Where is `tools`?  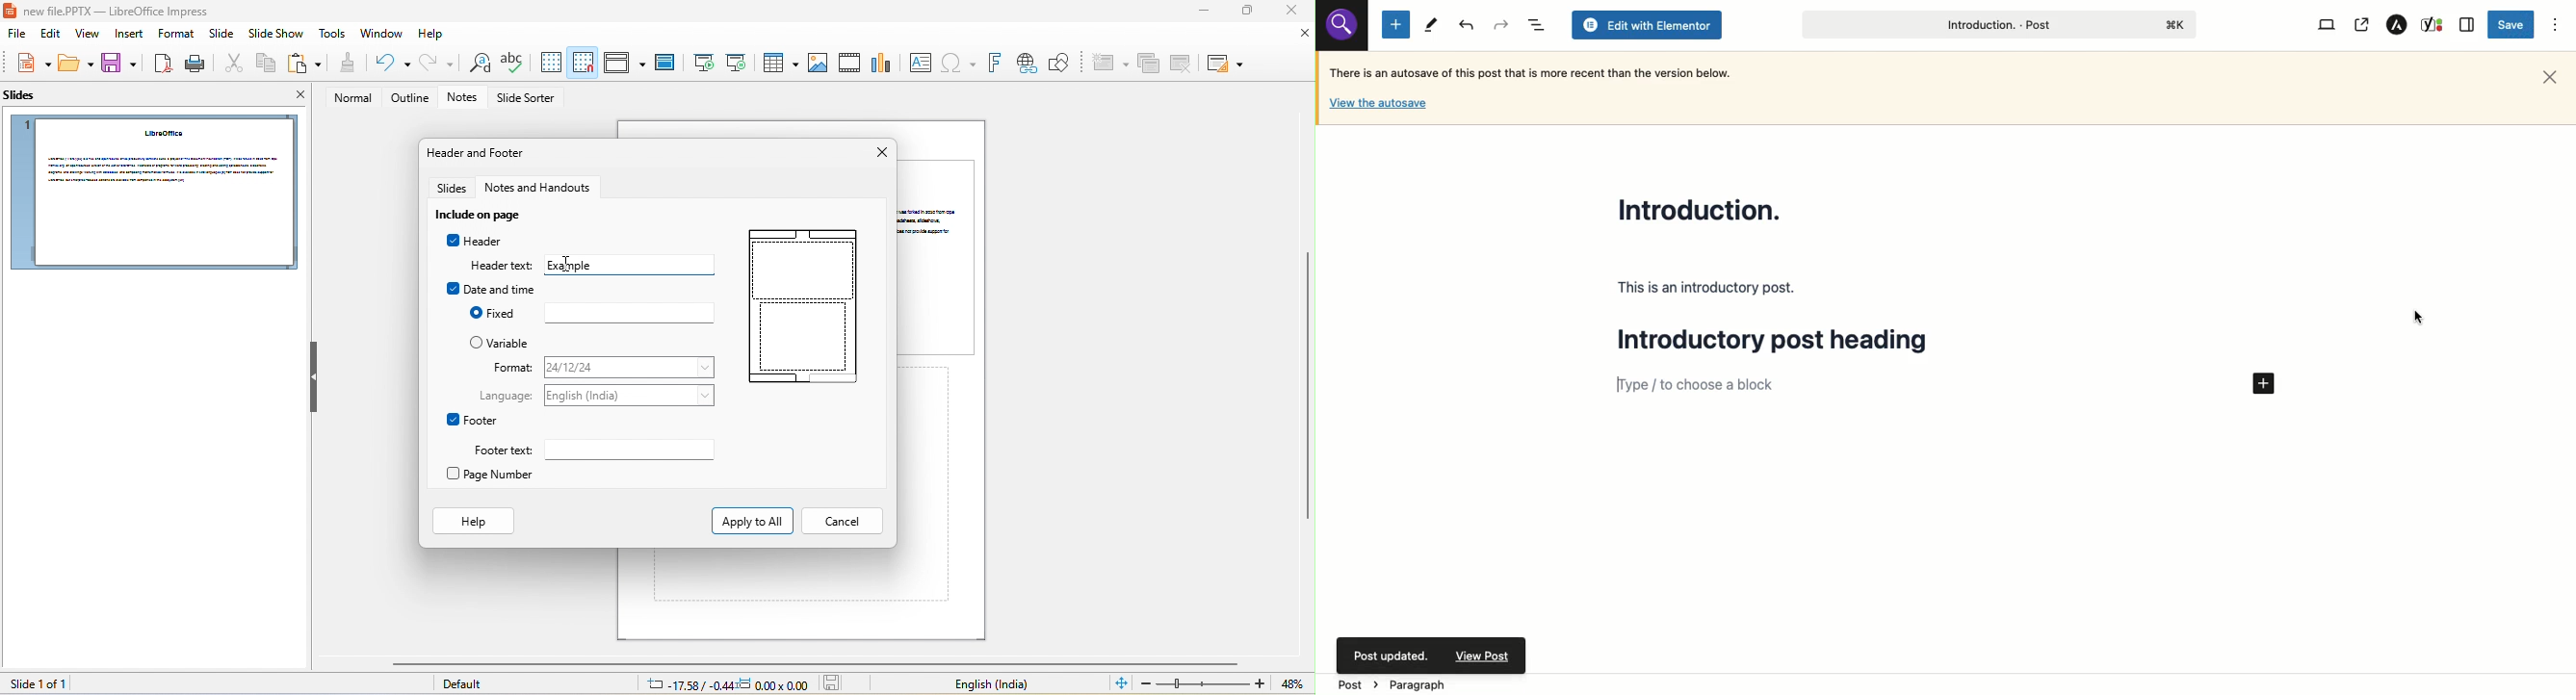
tools is located at coordinates (334, 35).